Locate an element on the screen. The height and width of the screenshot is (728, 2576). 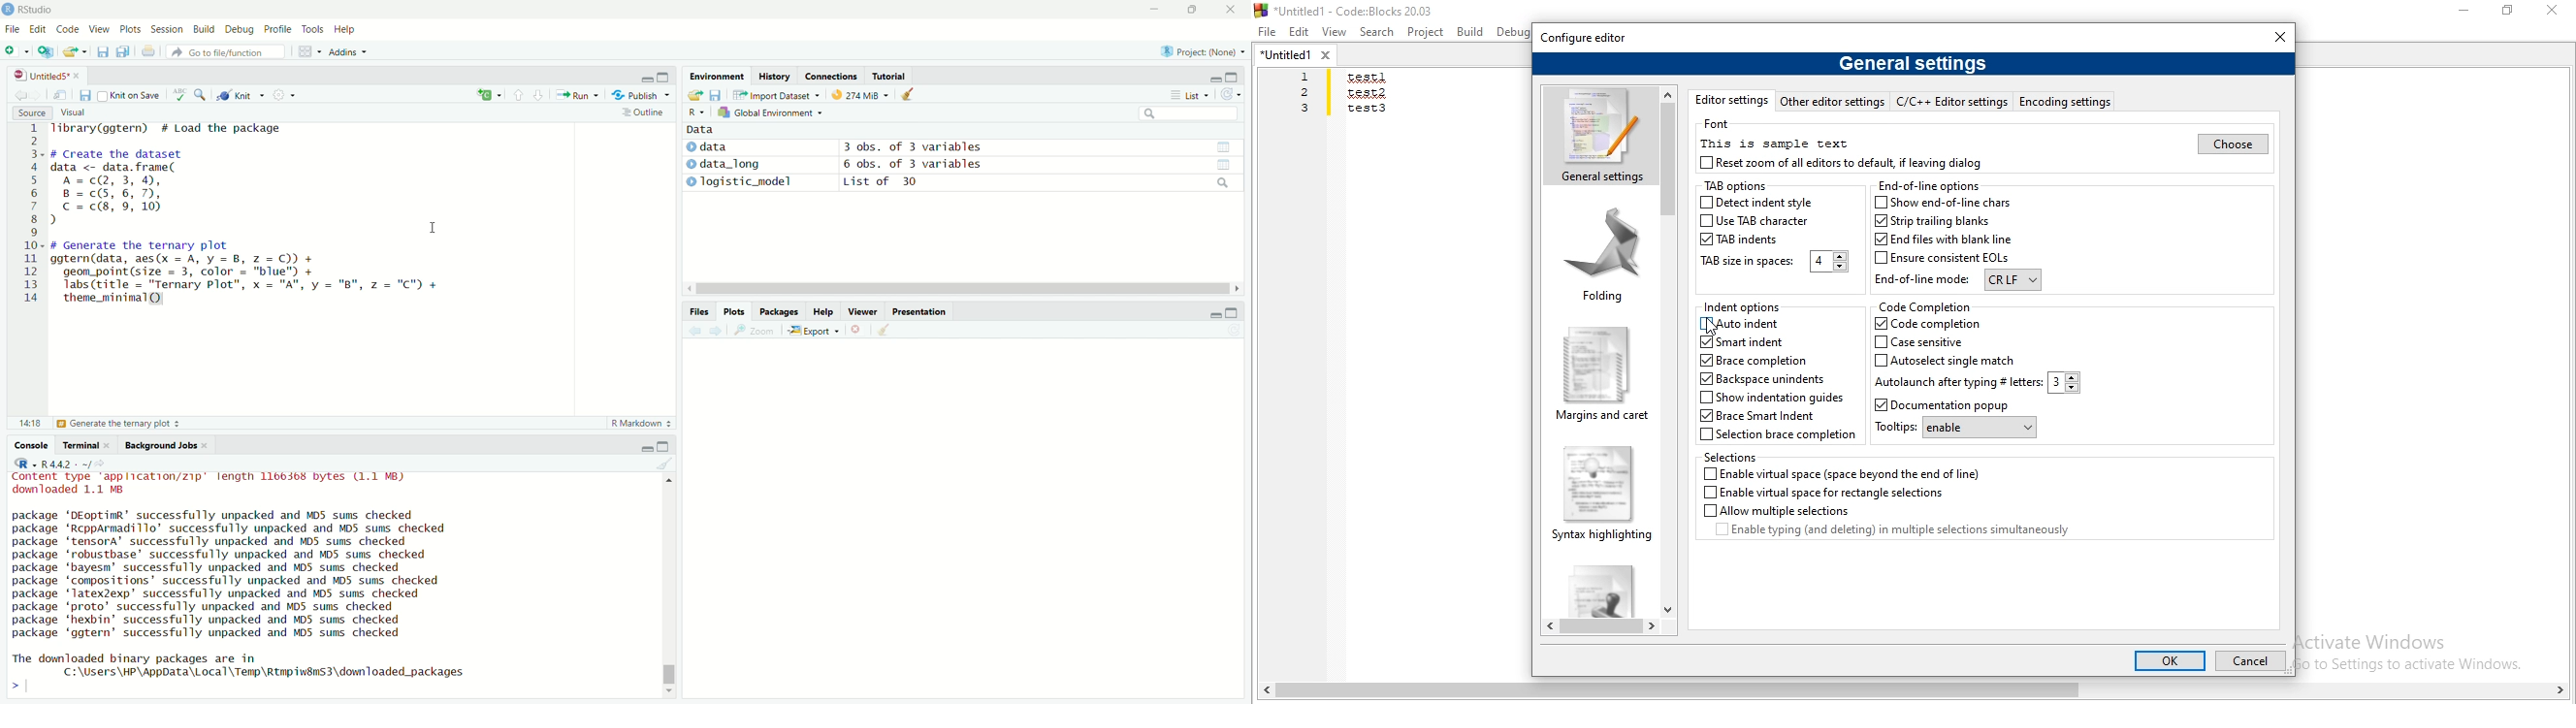
close is located at coordinates (1232, 11).